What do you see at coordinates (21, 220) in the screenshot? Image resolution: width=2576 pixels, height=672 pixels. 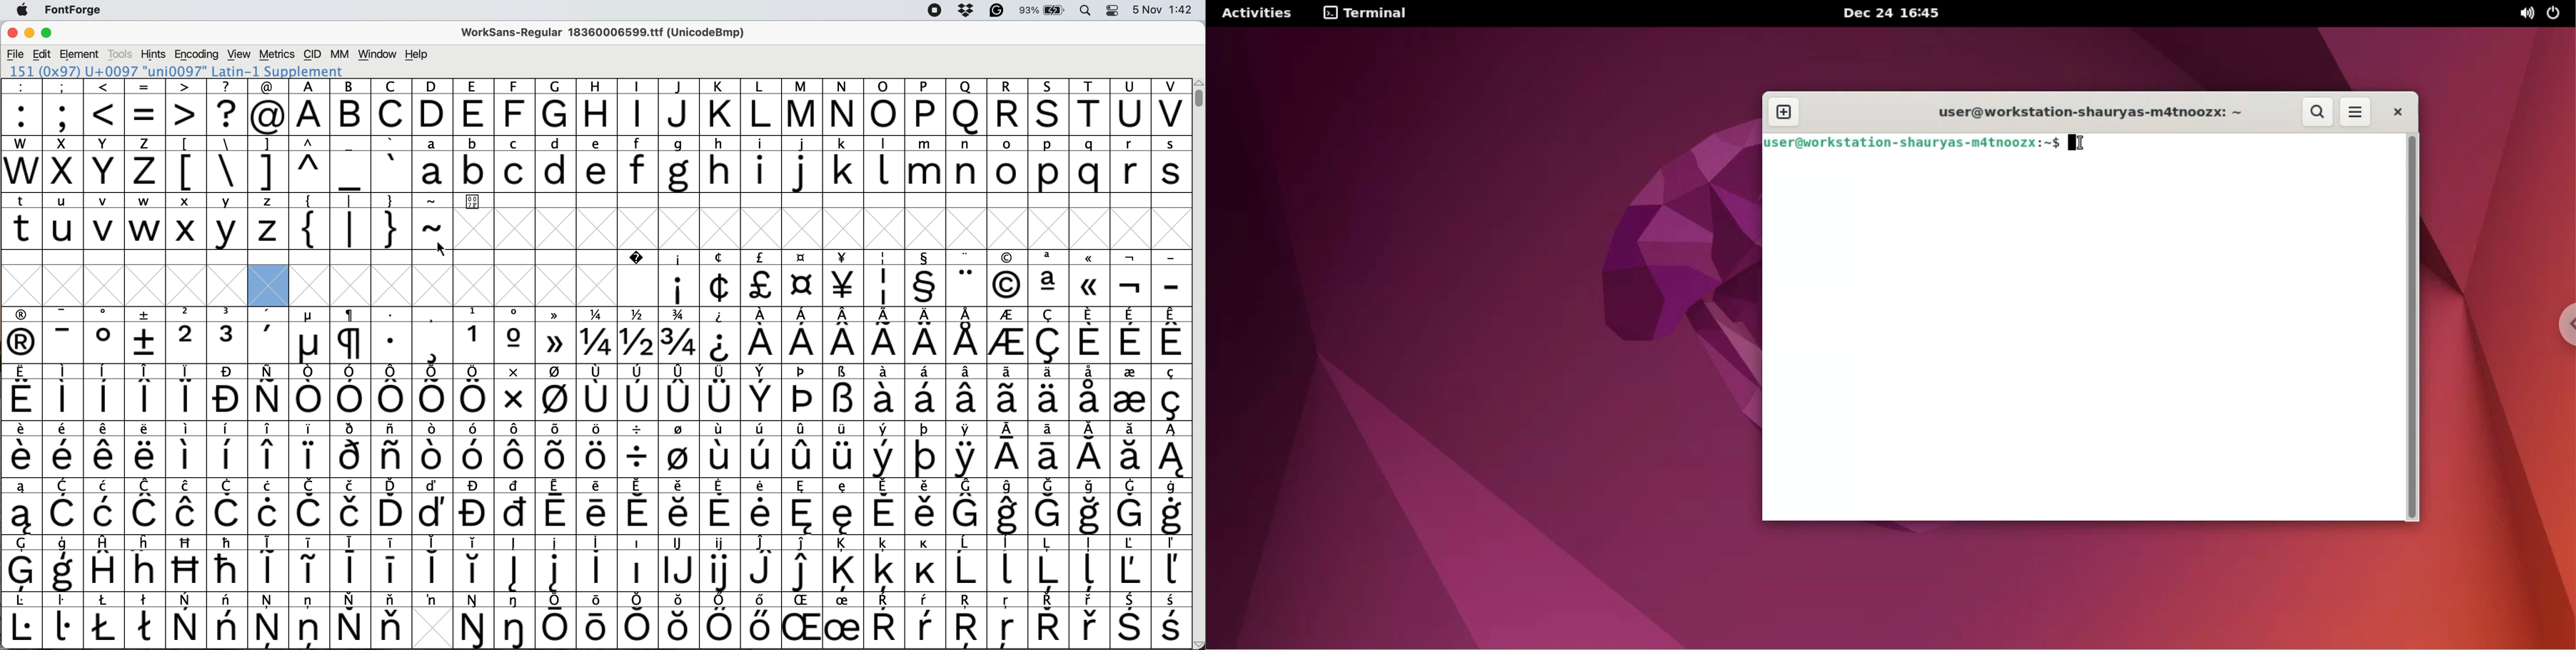 I see `t` at bounding box center [21, 220].